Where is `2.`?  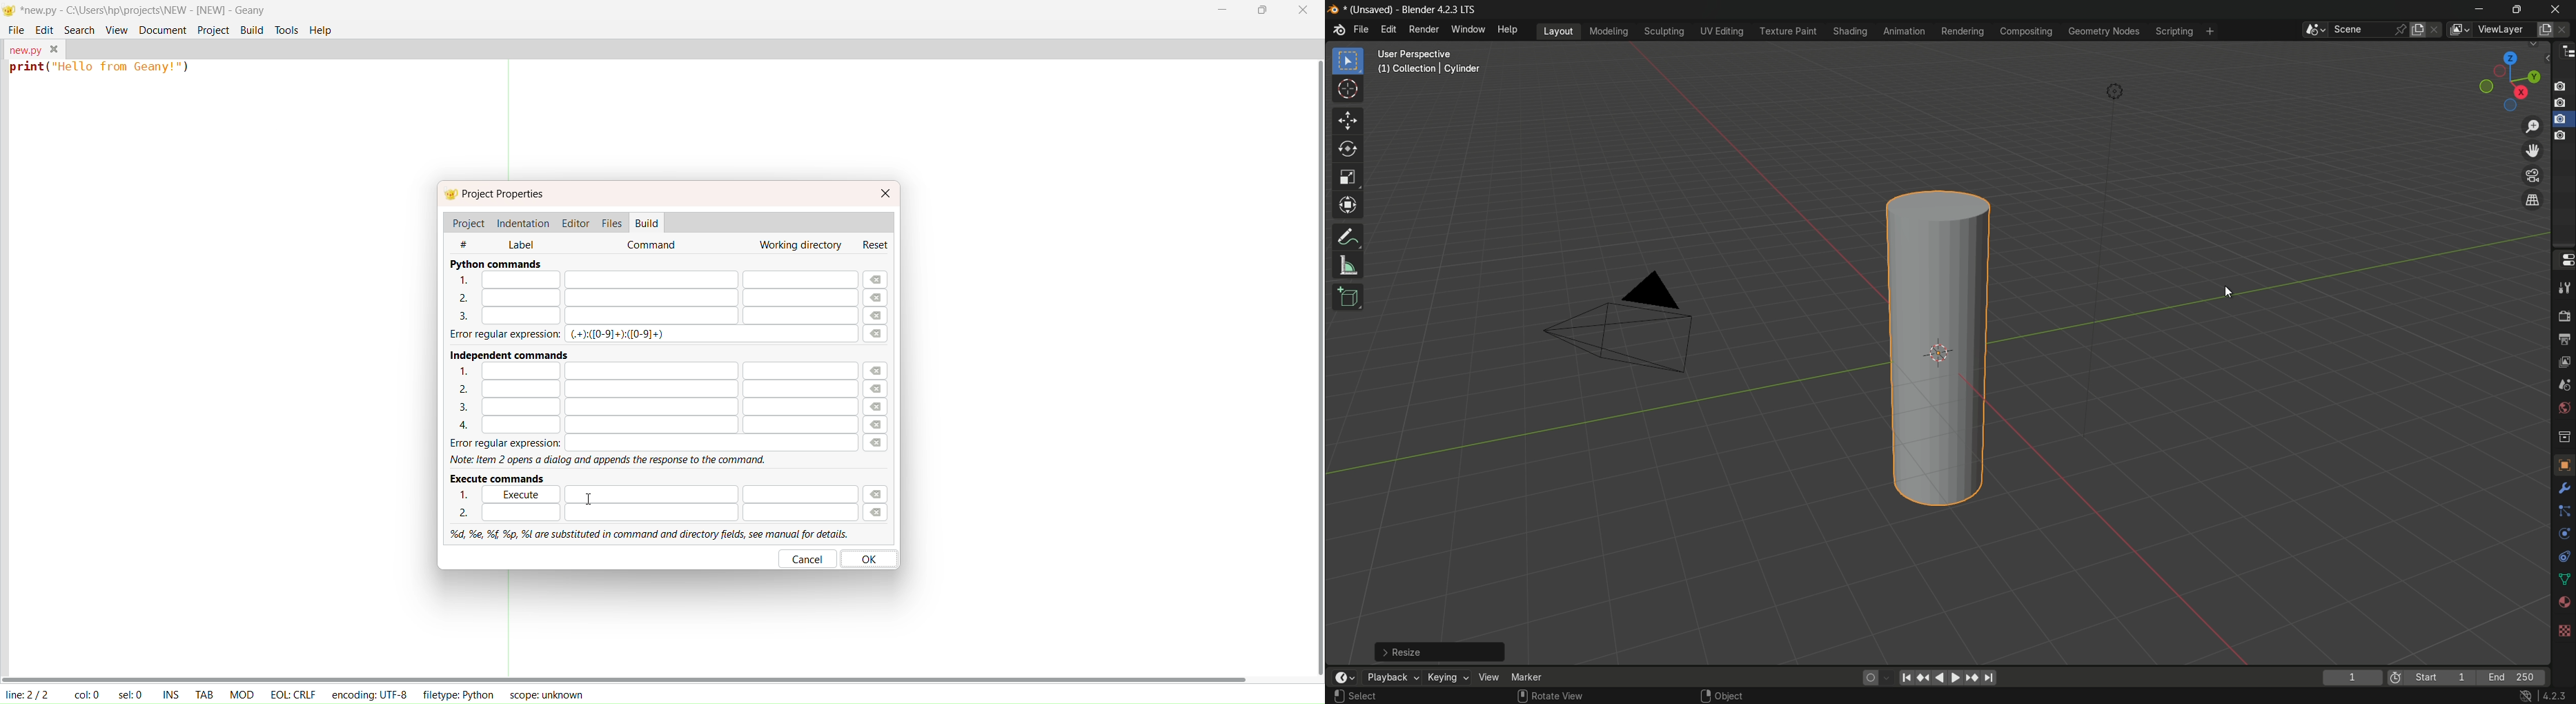 2. is located at coordinates (645, 297).